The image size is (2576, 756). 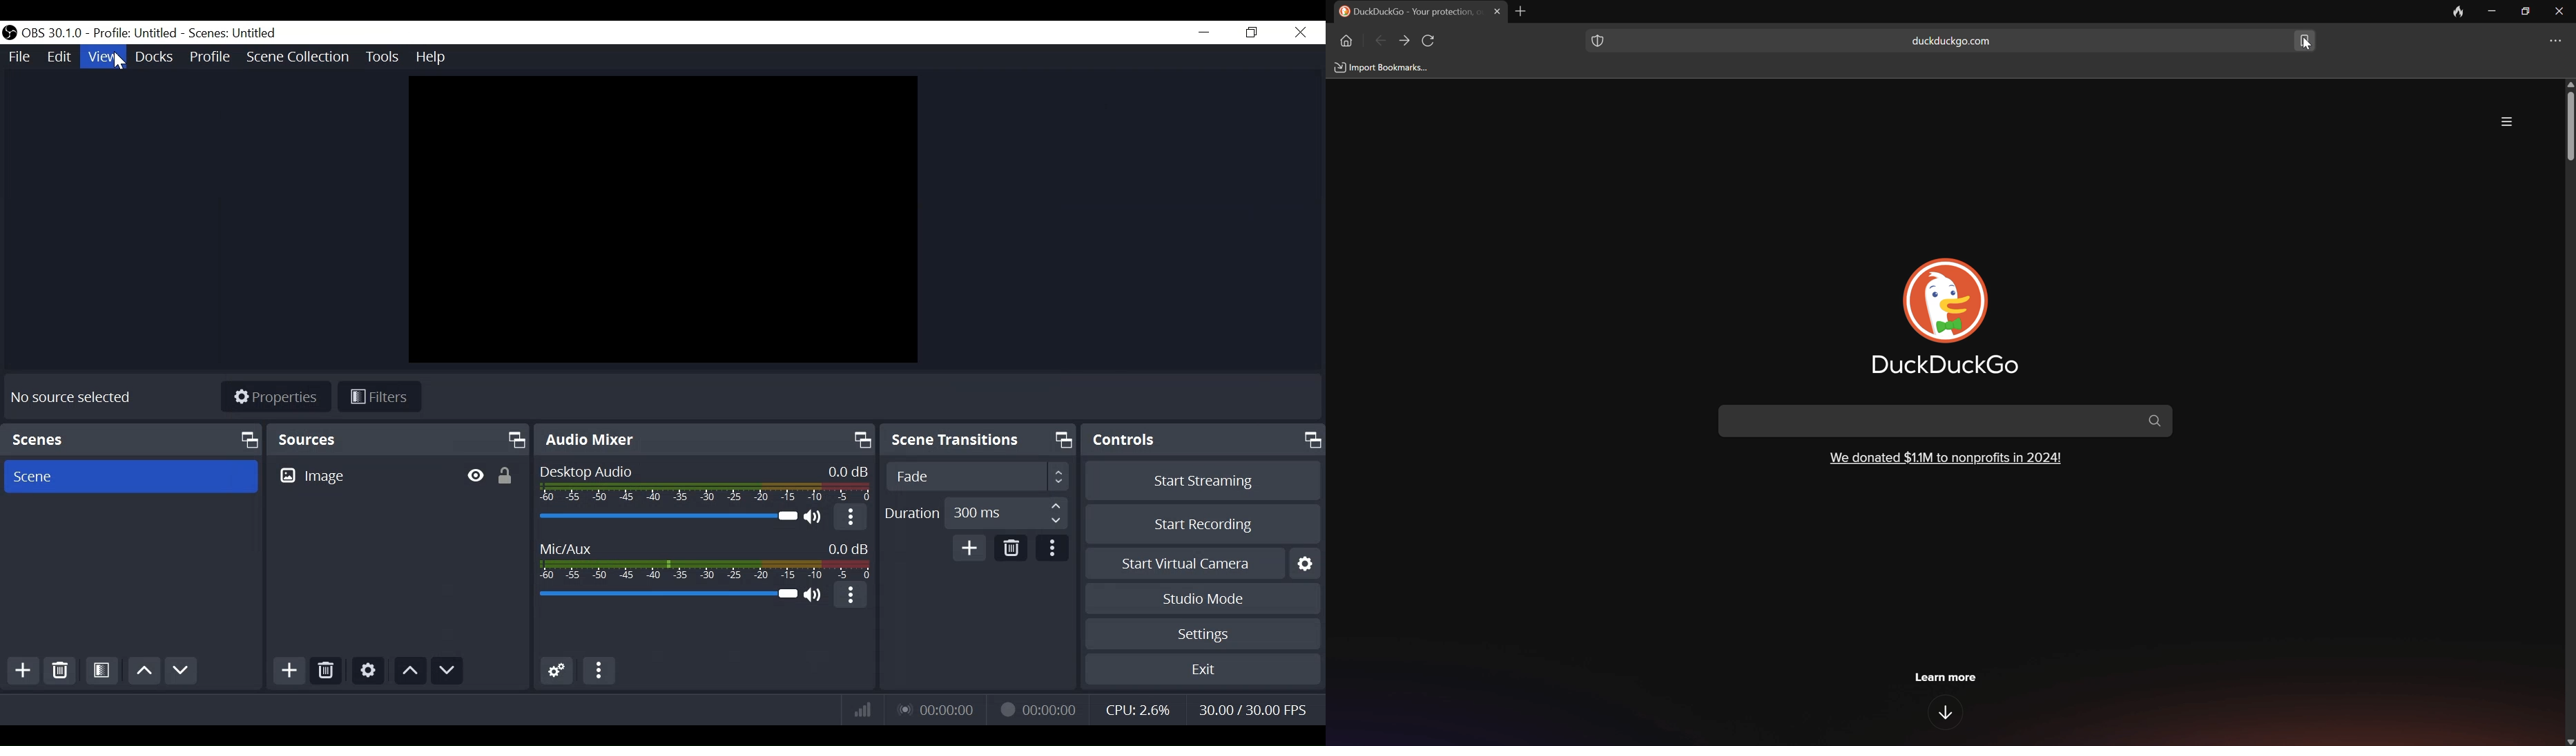 What do you see at coordinates (666, 517) in the screenshot?
I see `Desktop Audio` at bounding box center [666, 517].